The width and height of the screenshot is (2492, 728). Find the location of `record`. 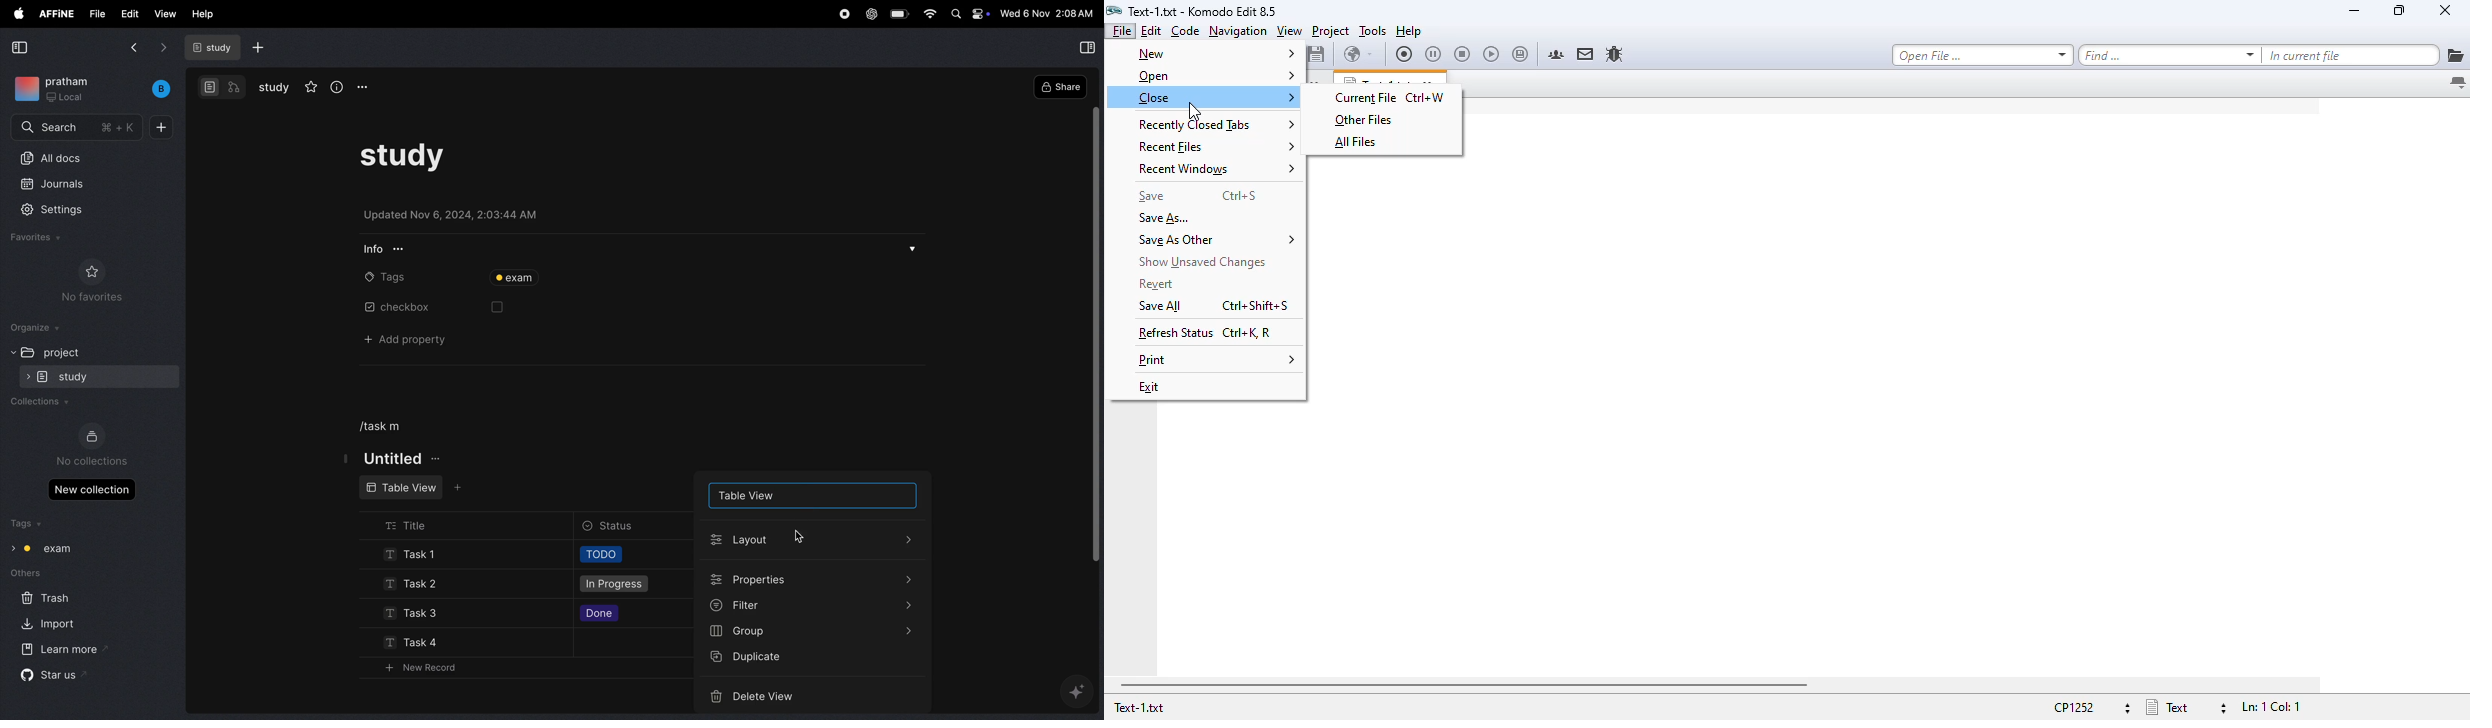

record is located at coordinates (841, 14).